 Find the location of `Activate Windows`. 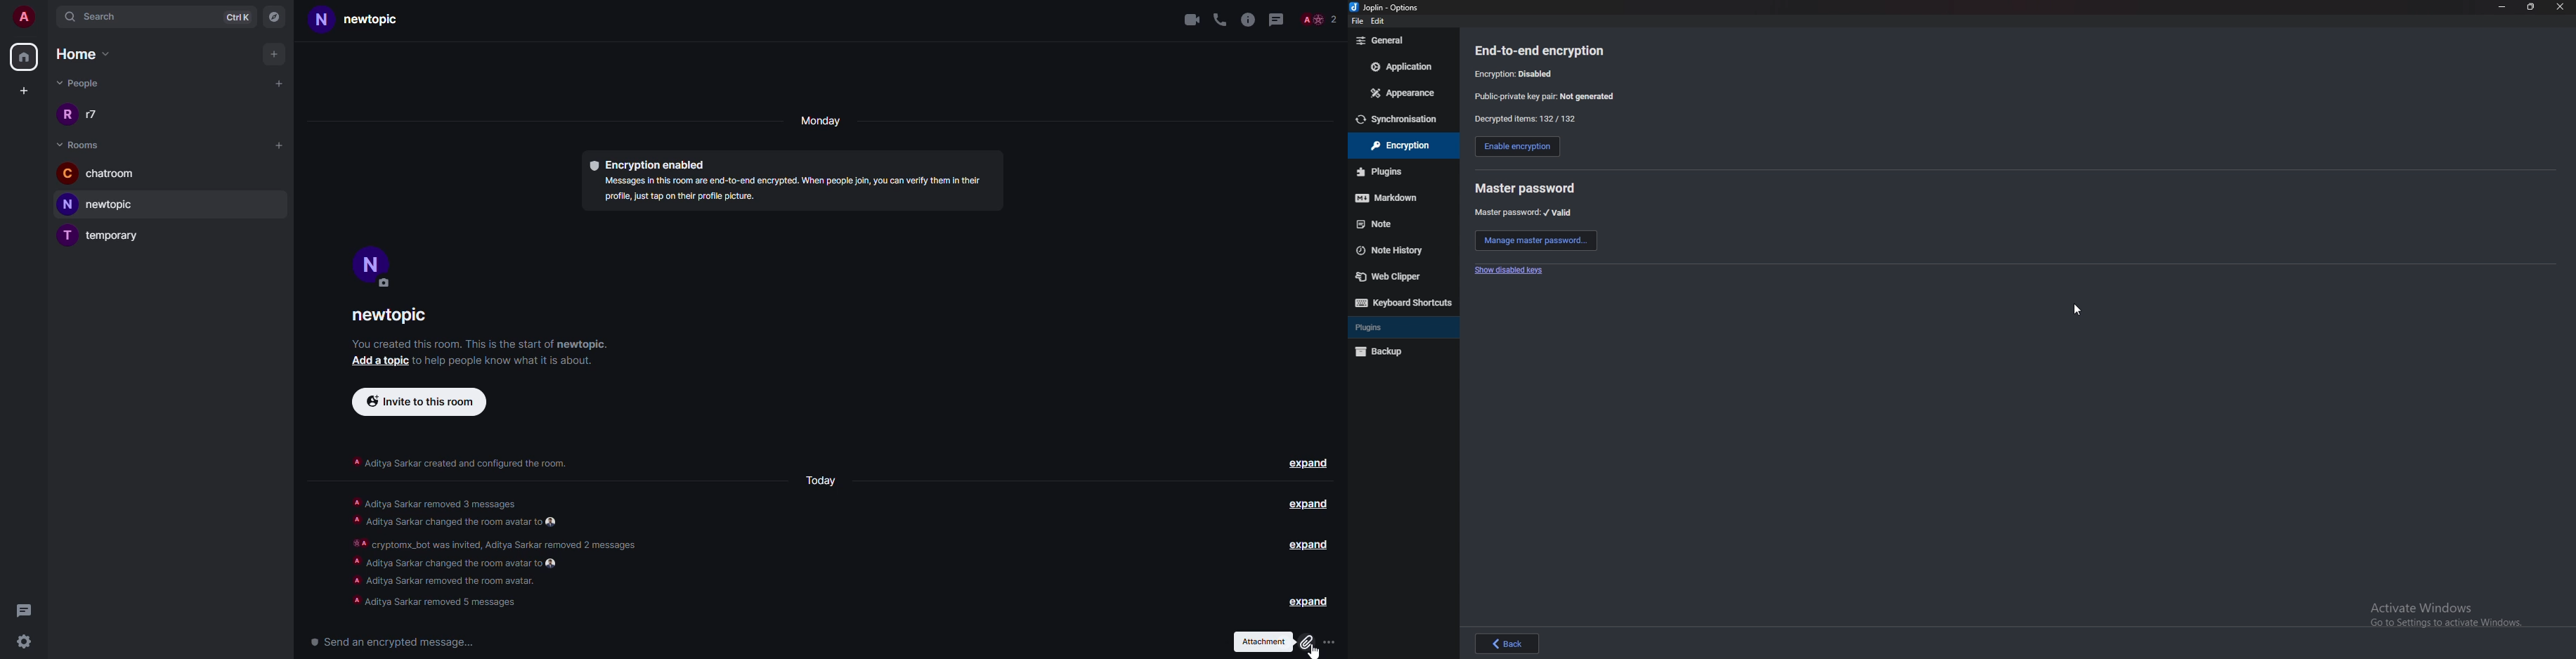

Activate Windows is located at coordinates (2441, 614).